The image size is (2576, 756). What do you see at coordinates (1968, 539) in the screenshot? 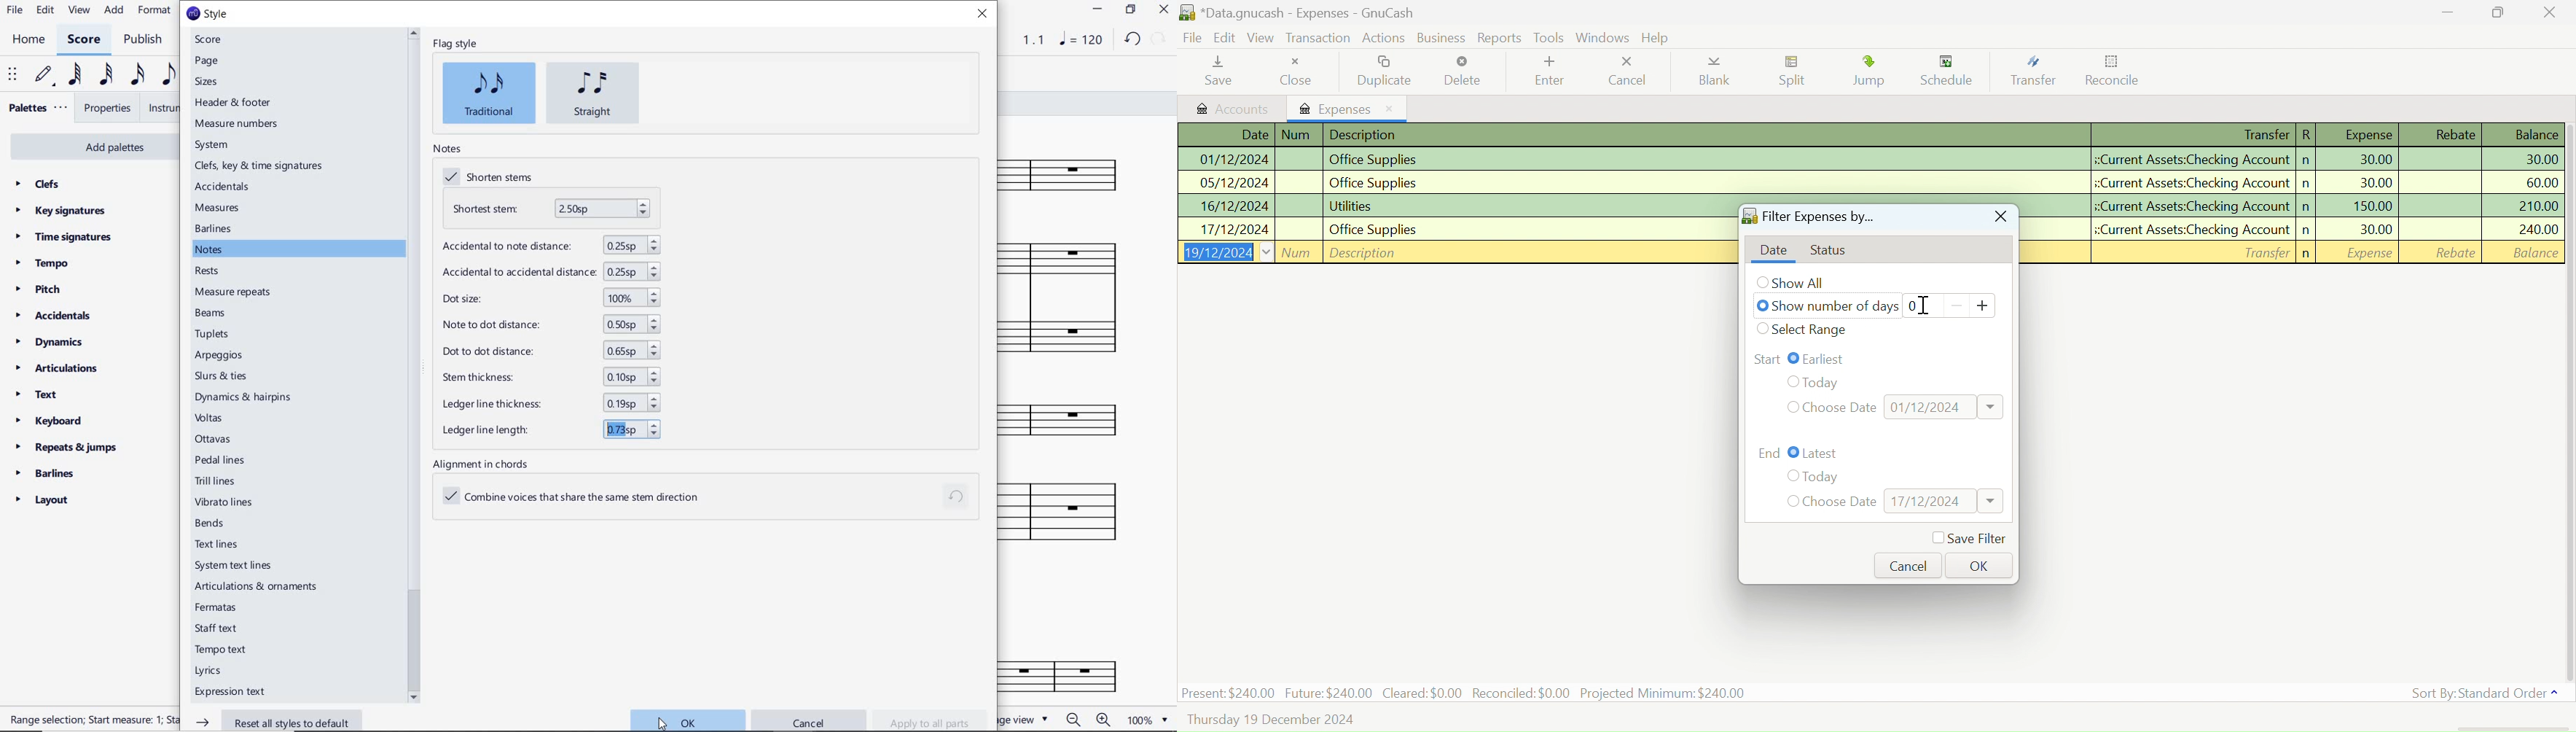
I see `Save Filter Checkbox` at bounding box center [1968, 539].